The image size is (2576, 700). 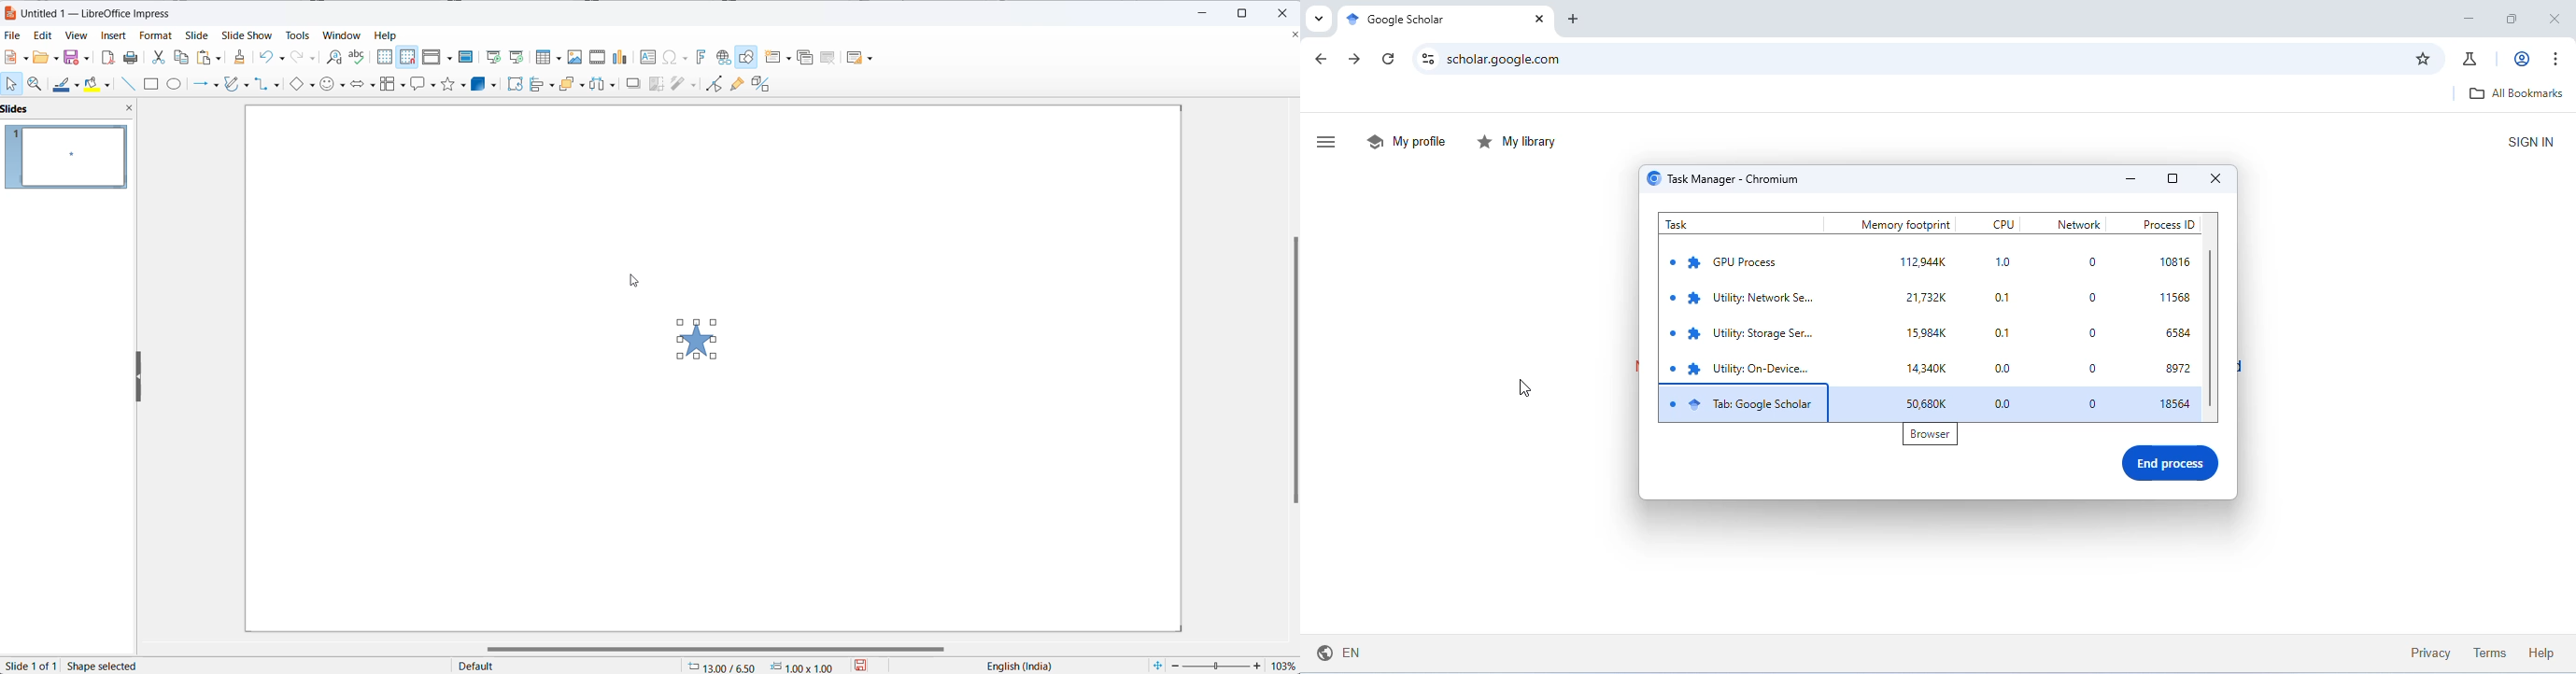 What do you see at coordinates (675, 57) in the screenshot?
I see `insert special characters` at bounding box center [675, 57].